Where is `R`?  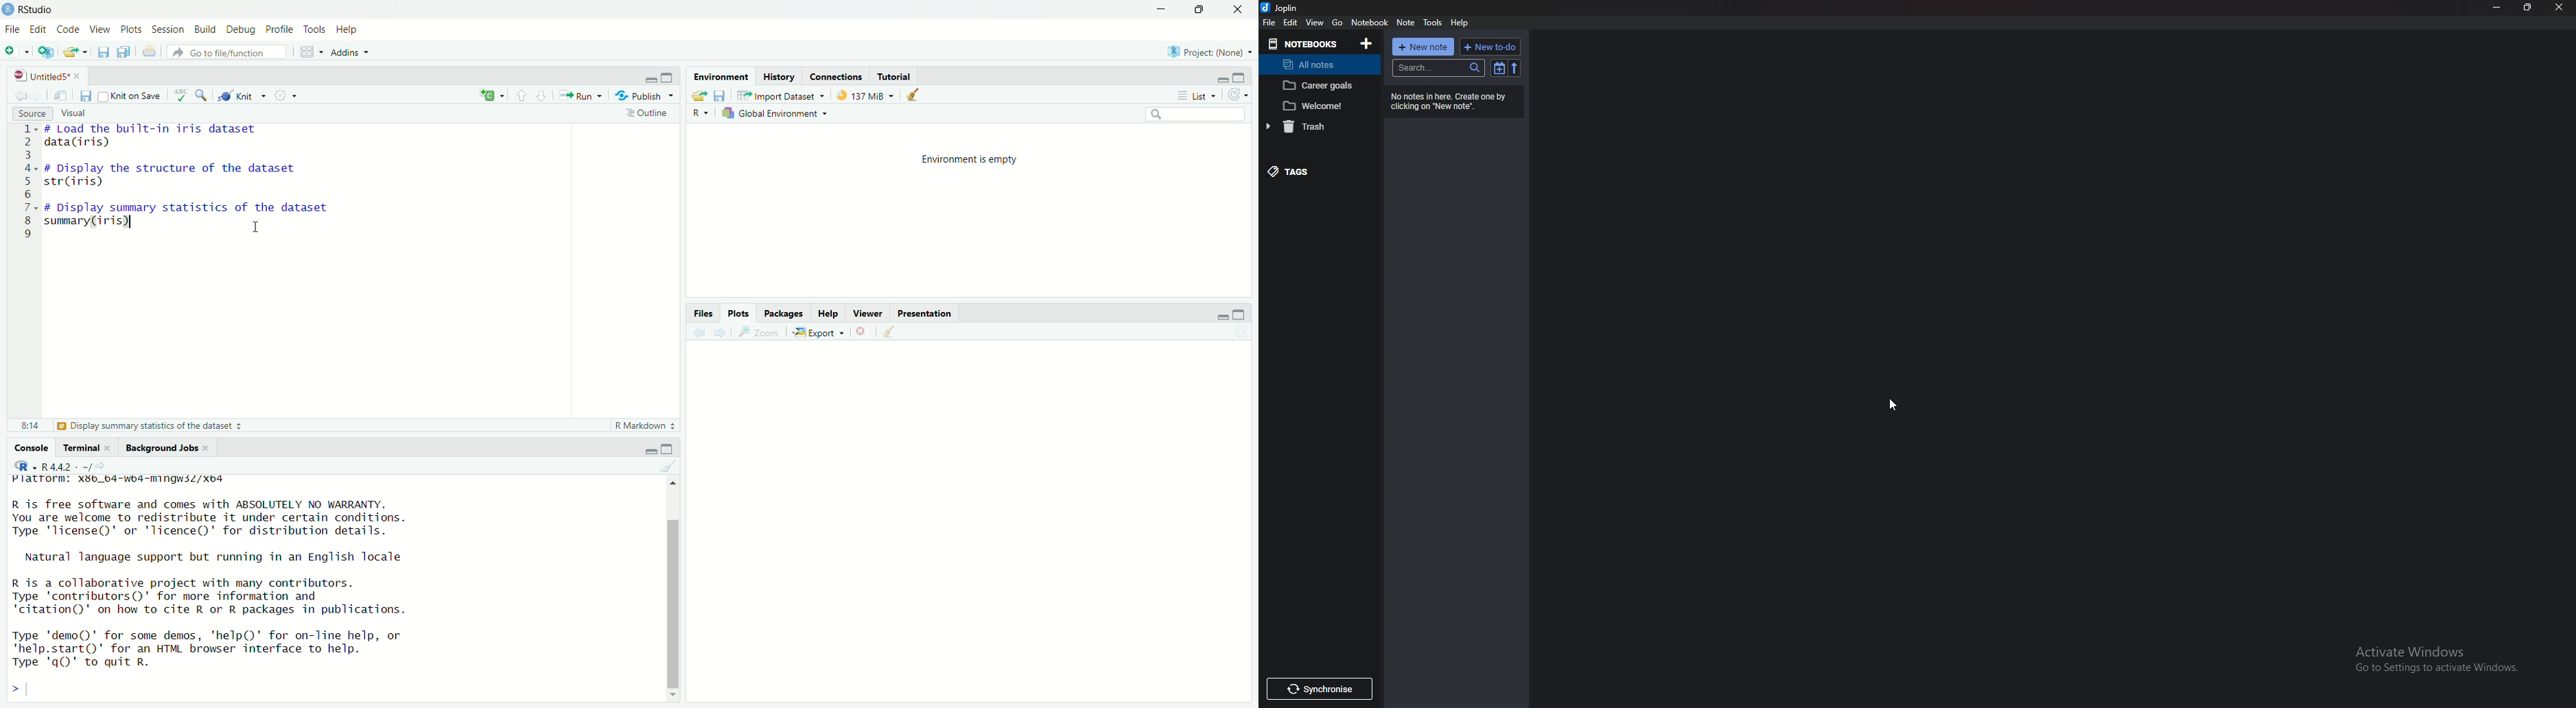
R is located at coordinates (701, 113).